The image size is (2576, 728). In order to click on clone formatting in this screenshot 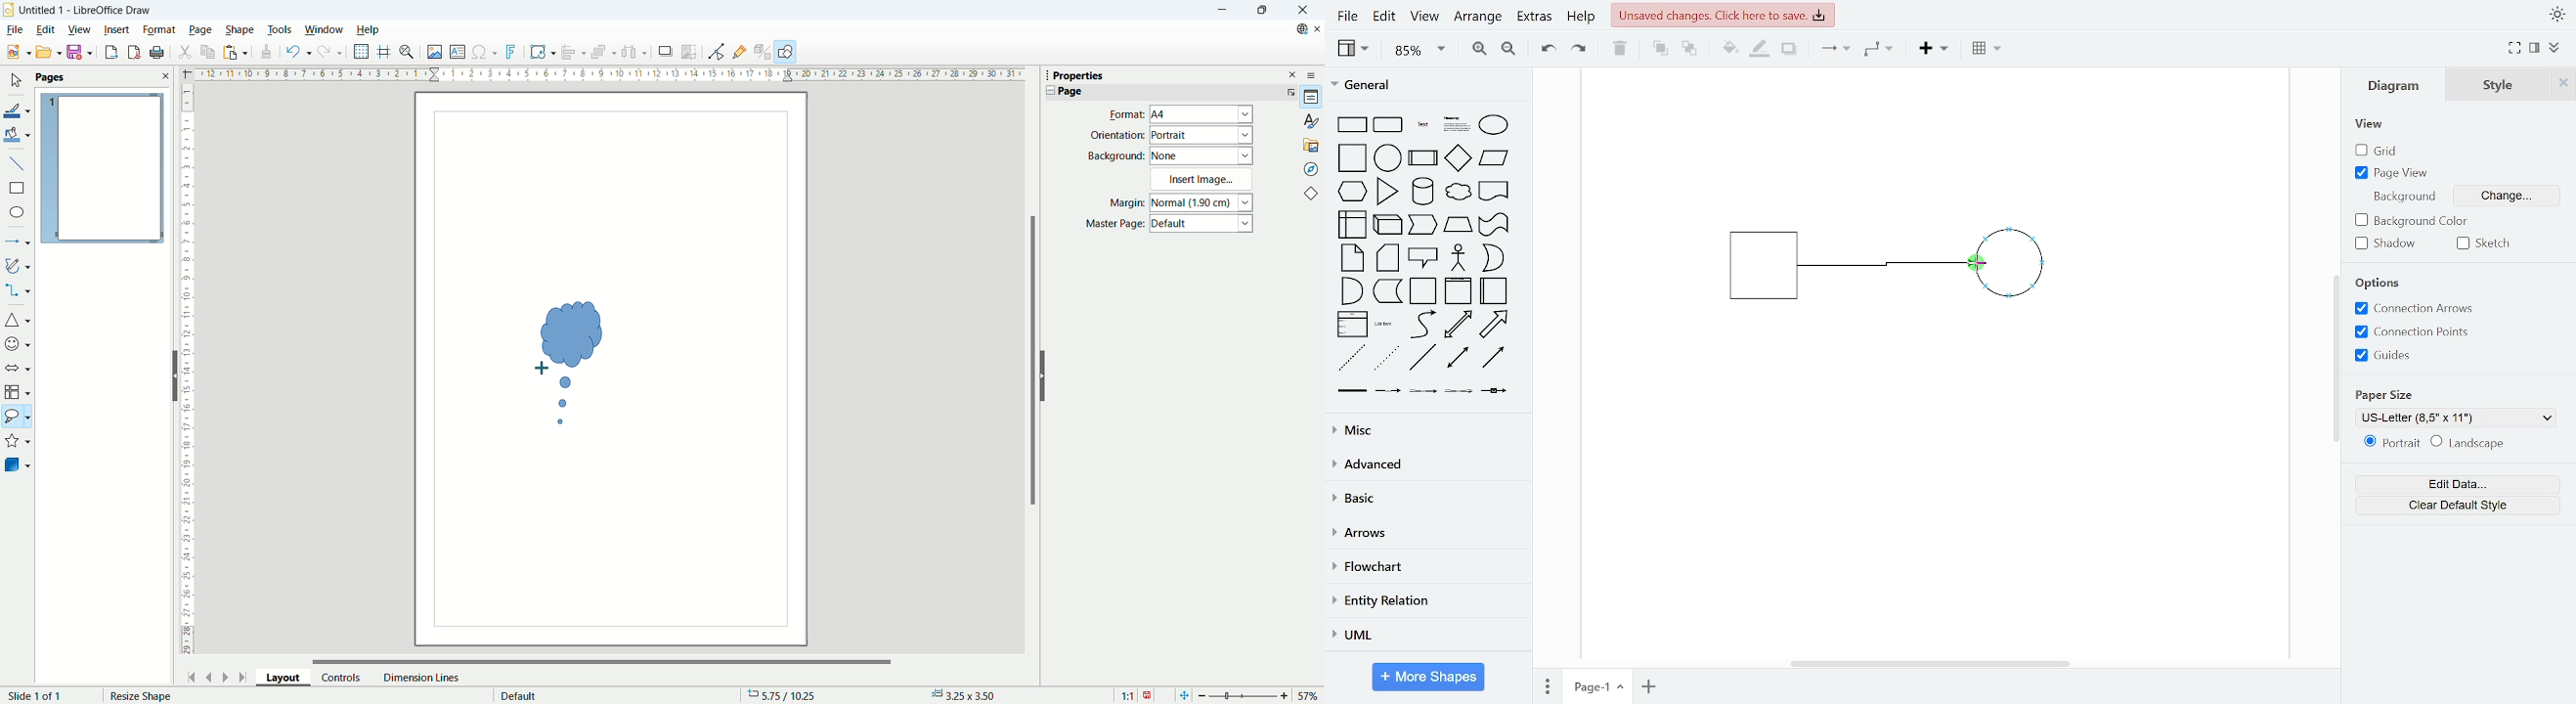, I will do `click(264, 52)`.